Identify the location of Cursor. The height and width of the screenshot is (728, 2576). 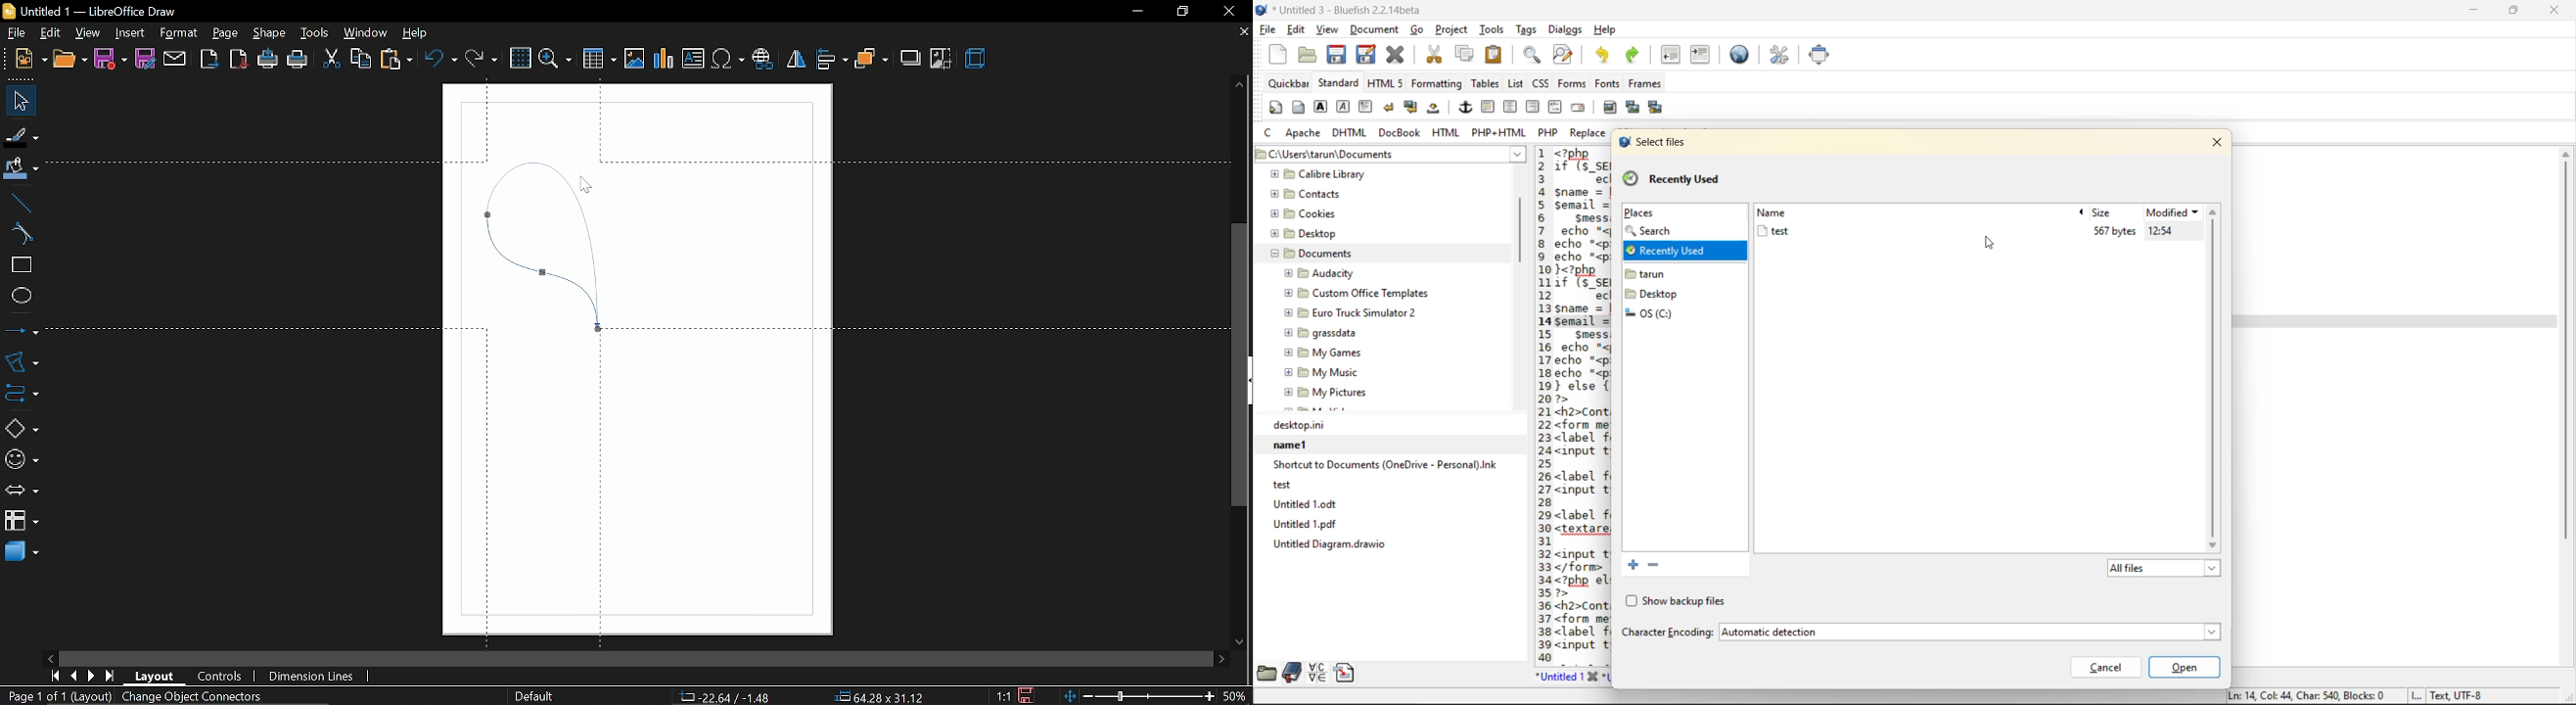
(581, 181).